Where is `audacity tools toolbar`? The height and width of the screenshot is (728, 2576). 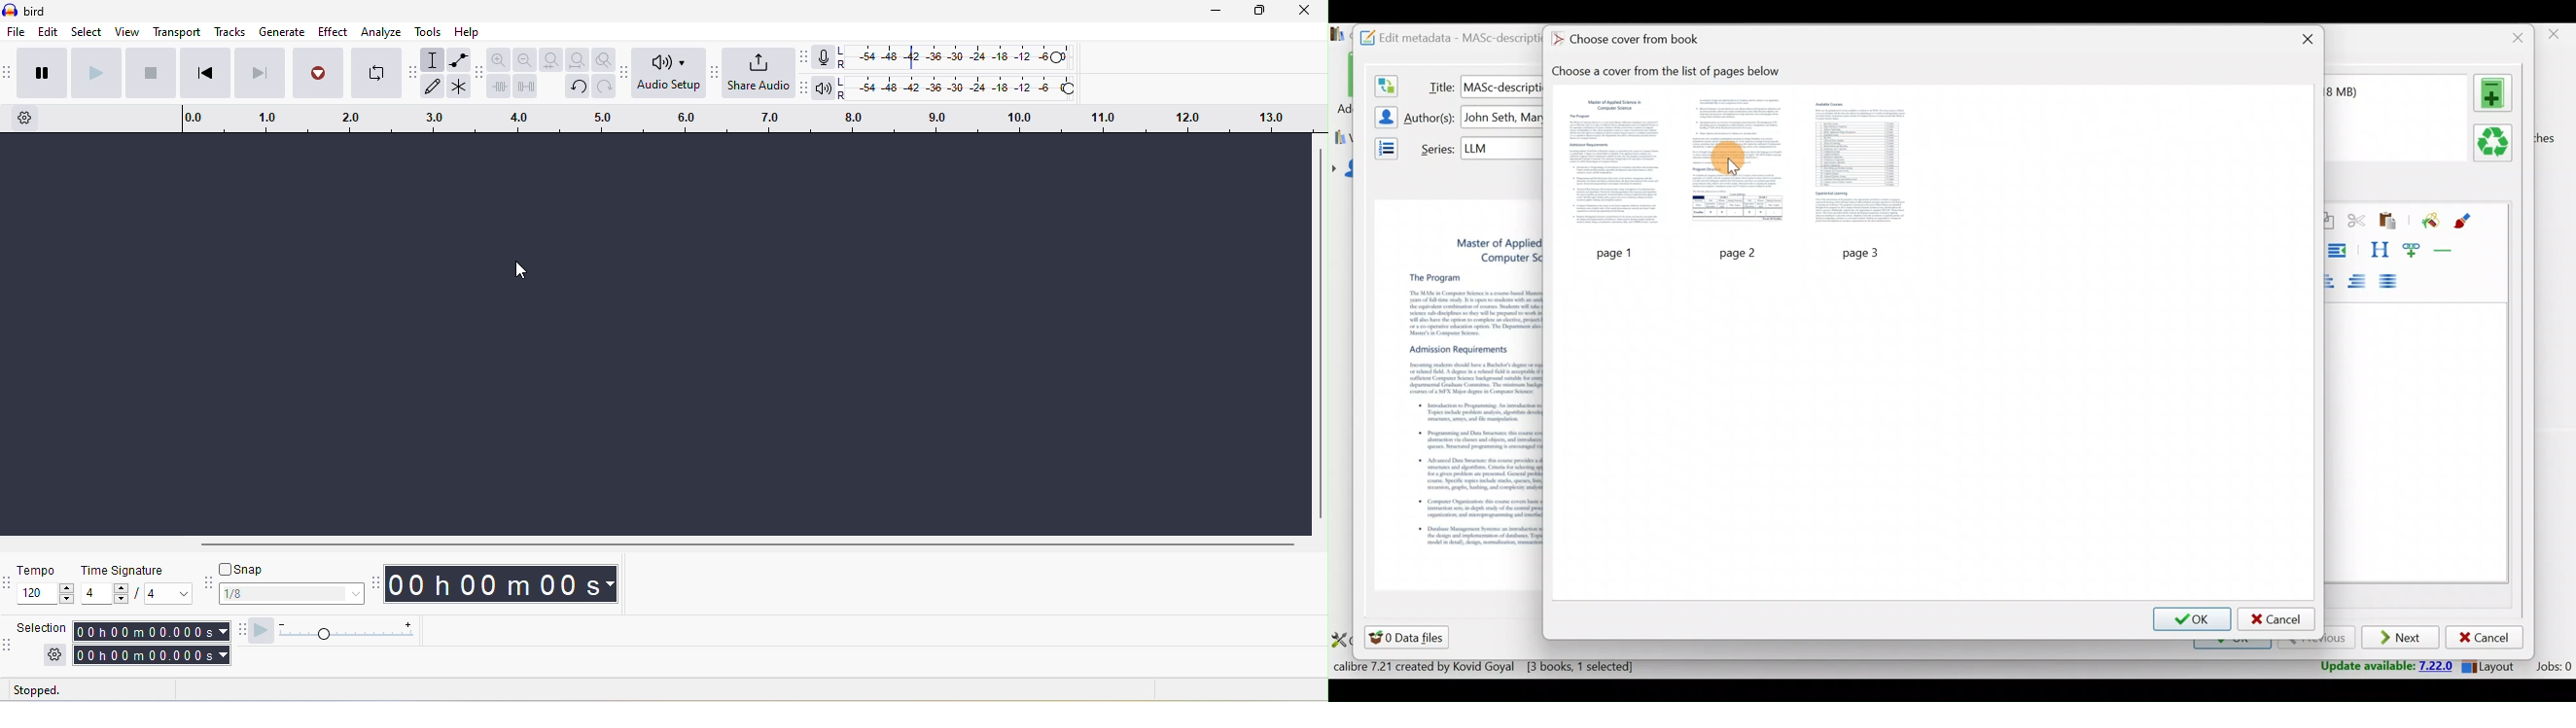 audacity tools toolbar is located at coordinates (414, 77).